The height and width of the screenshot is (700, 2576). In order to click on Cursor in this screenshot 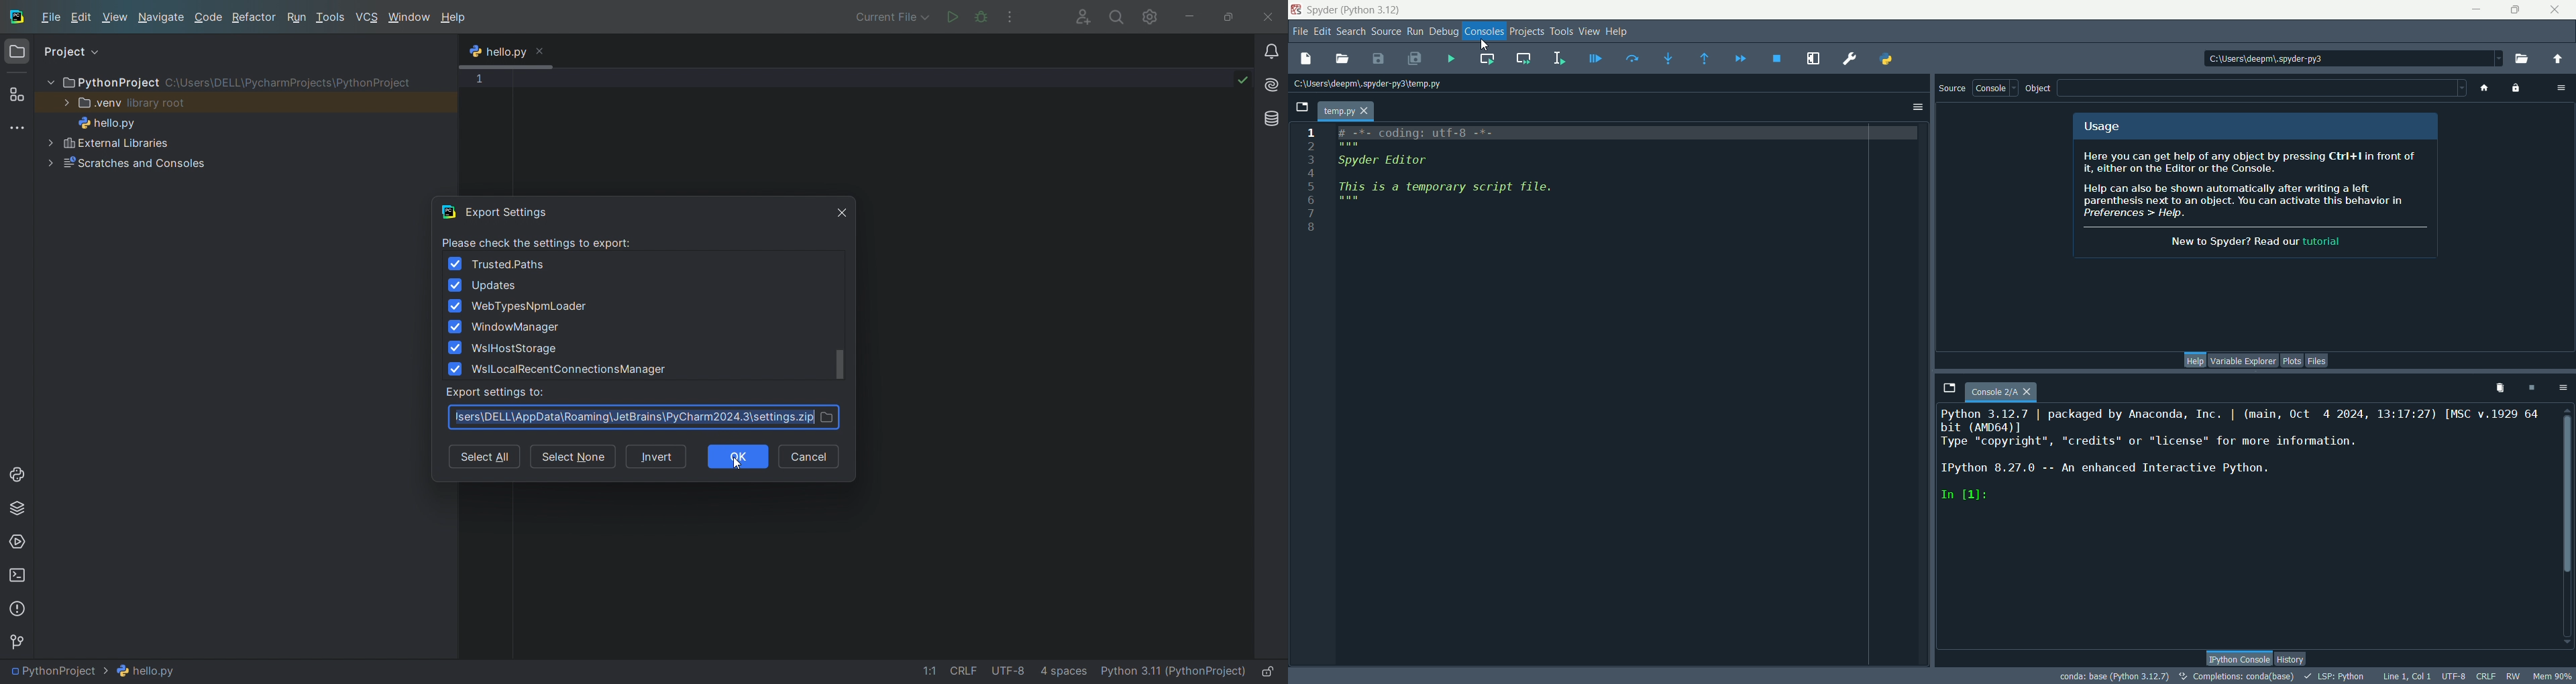, I will do `click(737, 465)`.